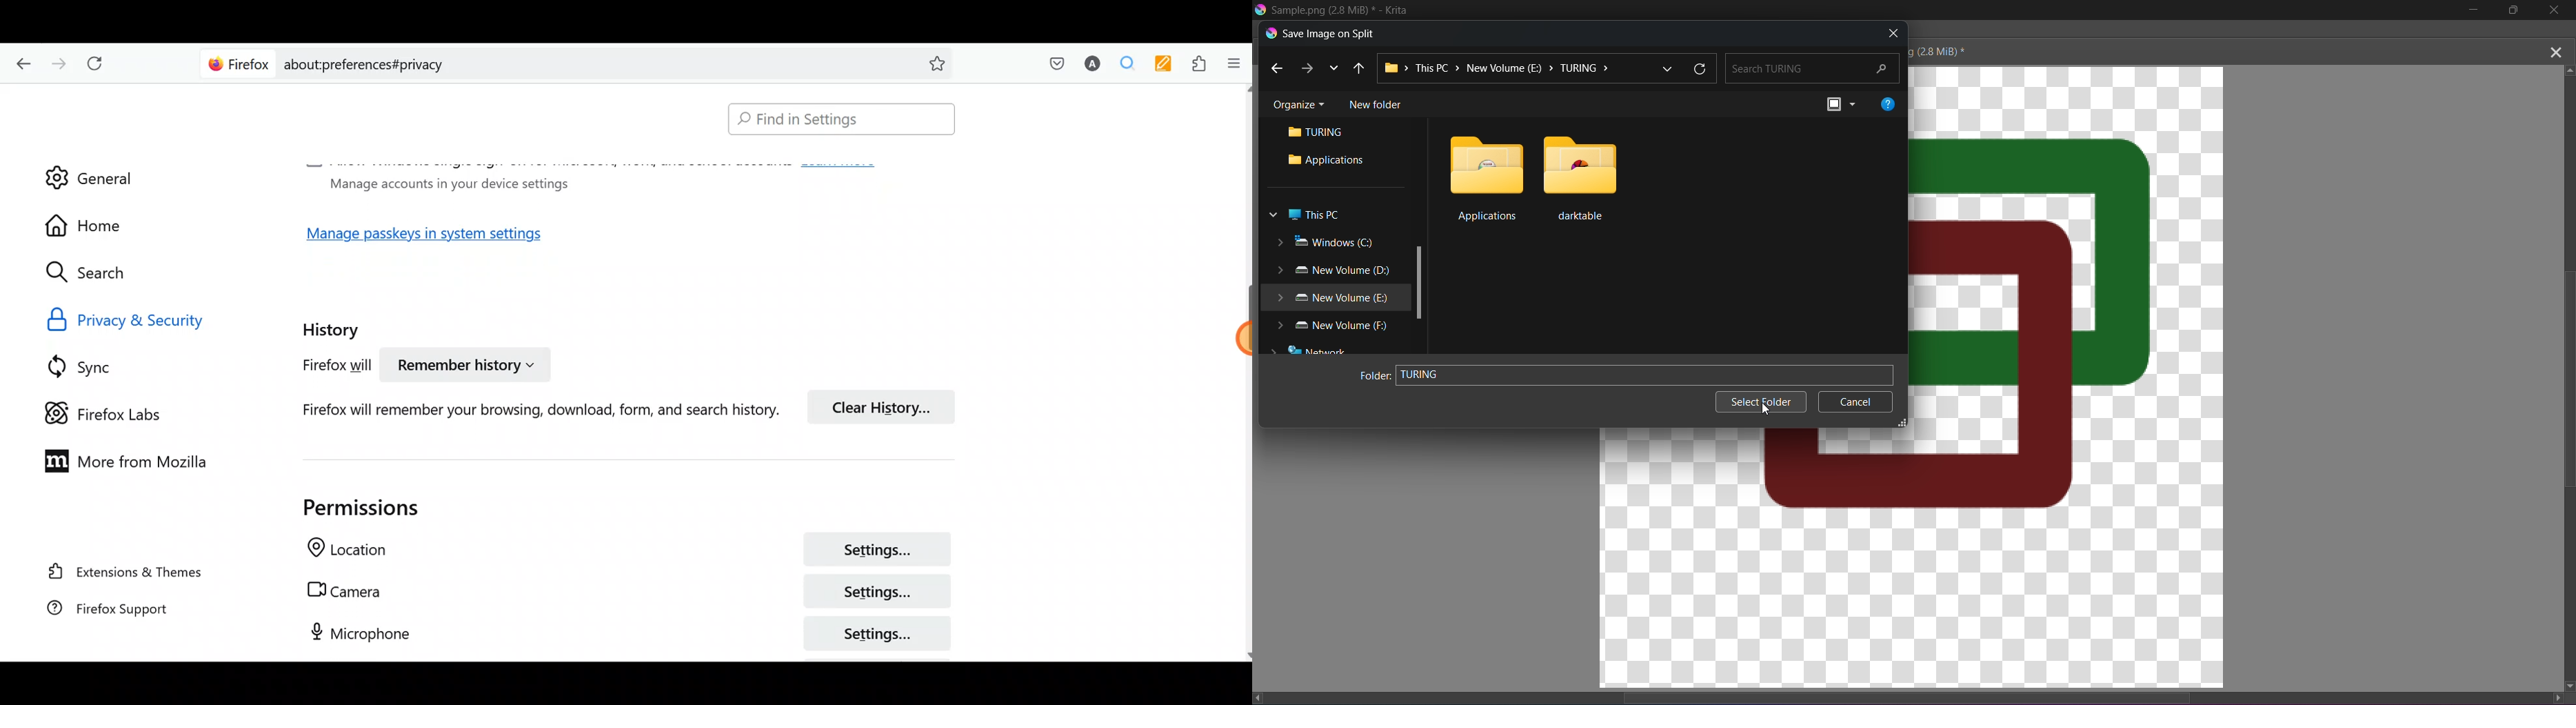 This screenshot has height=728, width=2576. What do you see at coordinates (129, 574) in the screenshot?
I see `Extension & themes` at bounding box center [129, 574].